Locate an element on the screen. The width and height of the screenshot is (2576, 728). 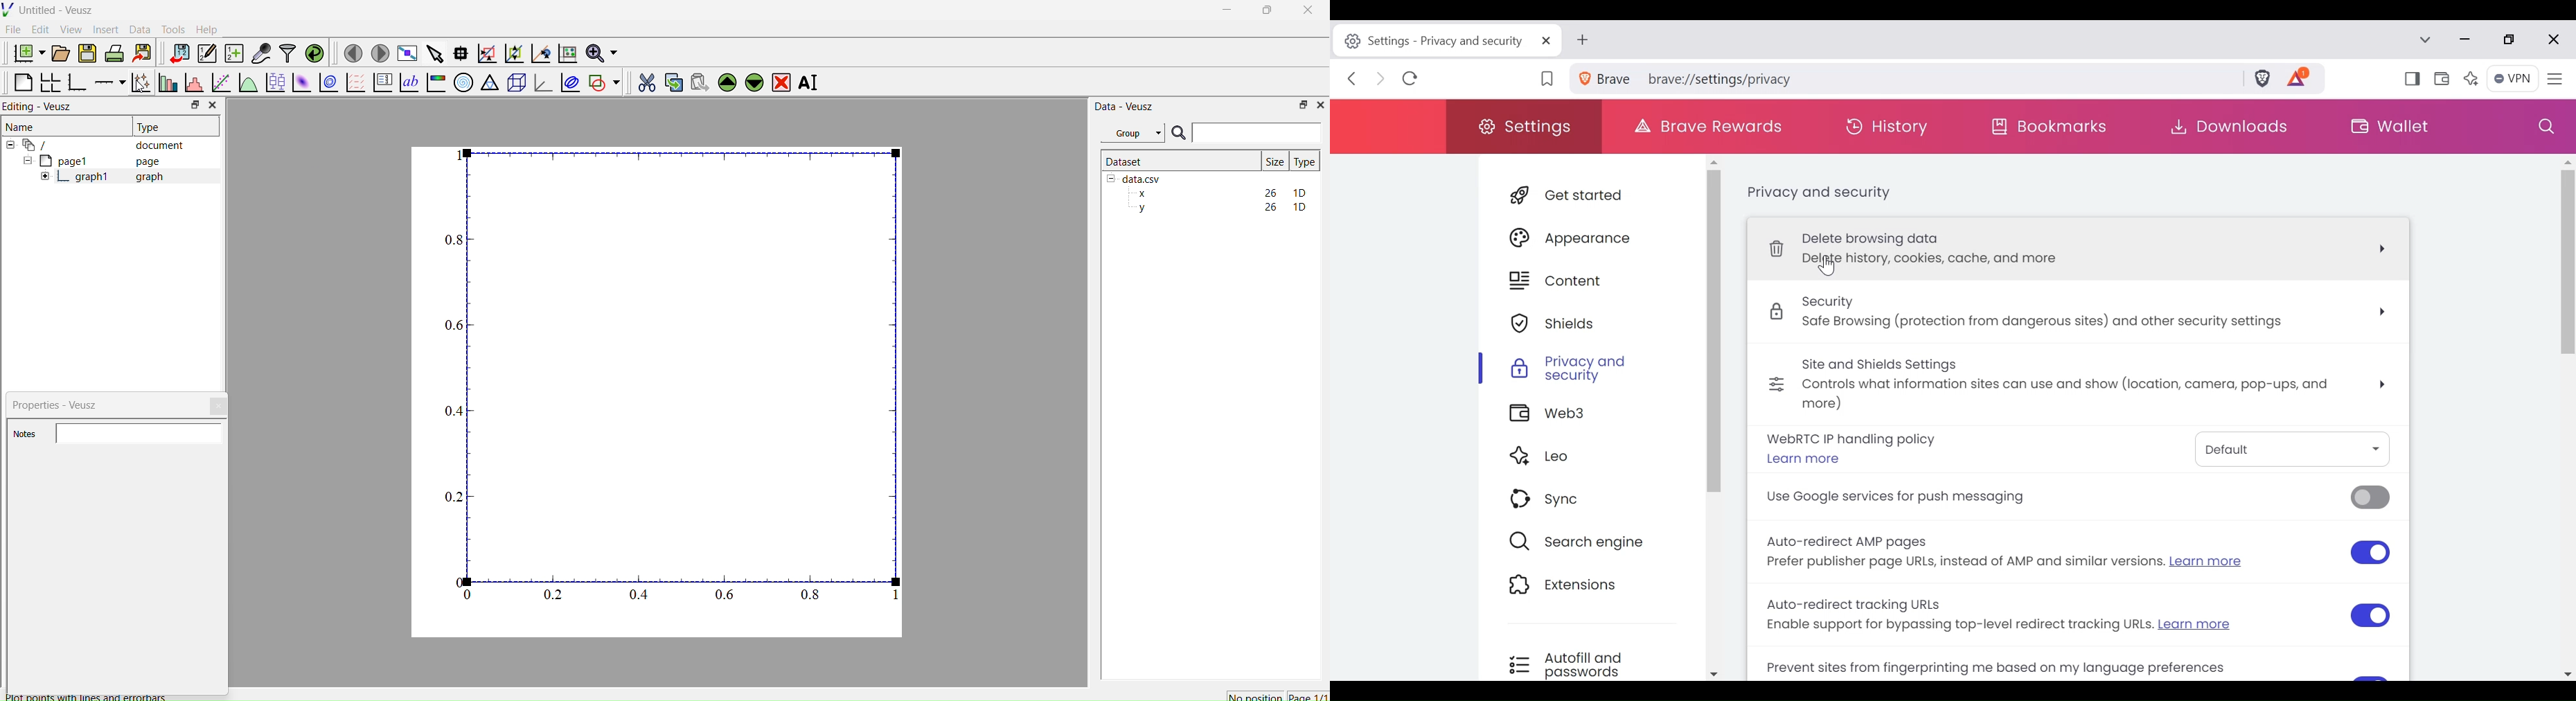
Fit a function to data is located at coordinates (220, 84).